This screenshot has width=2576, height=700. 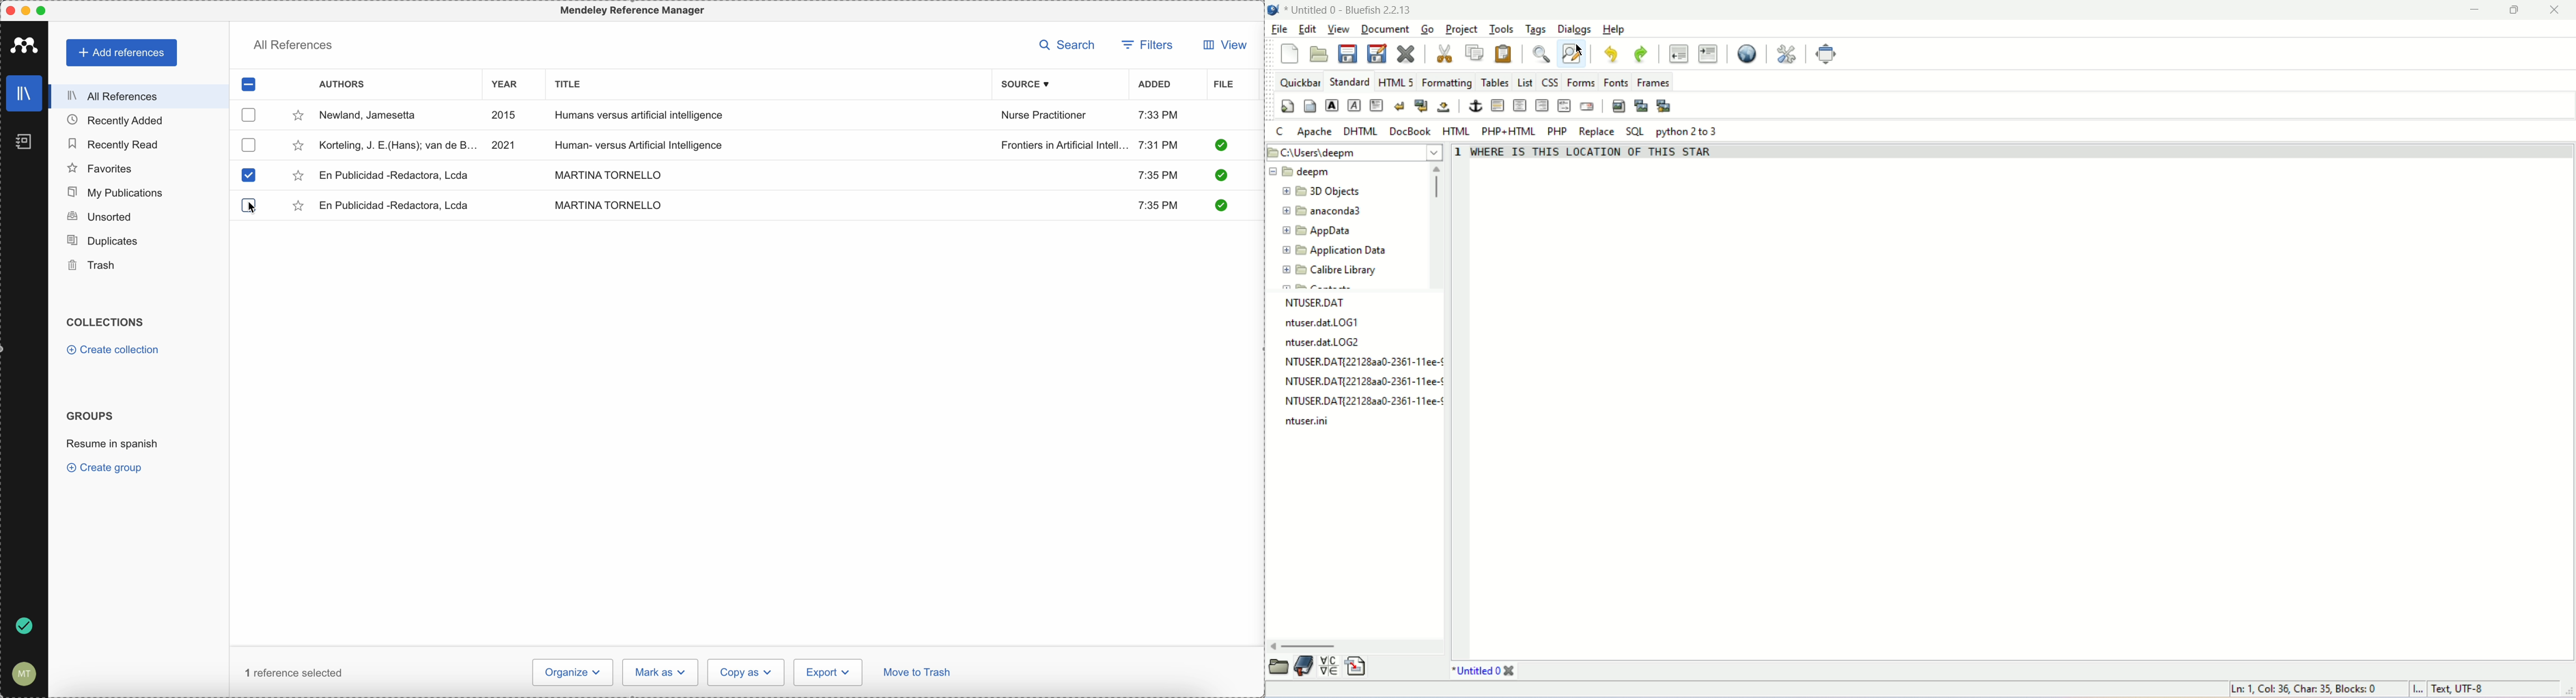 I want to click on favorite, so click(x=298, y=148).